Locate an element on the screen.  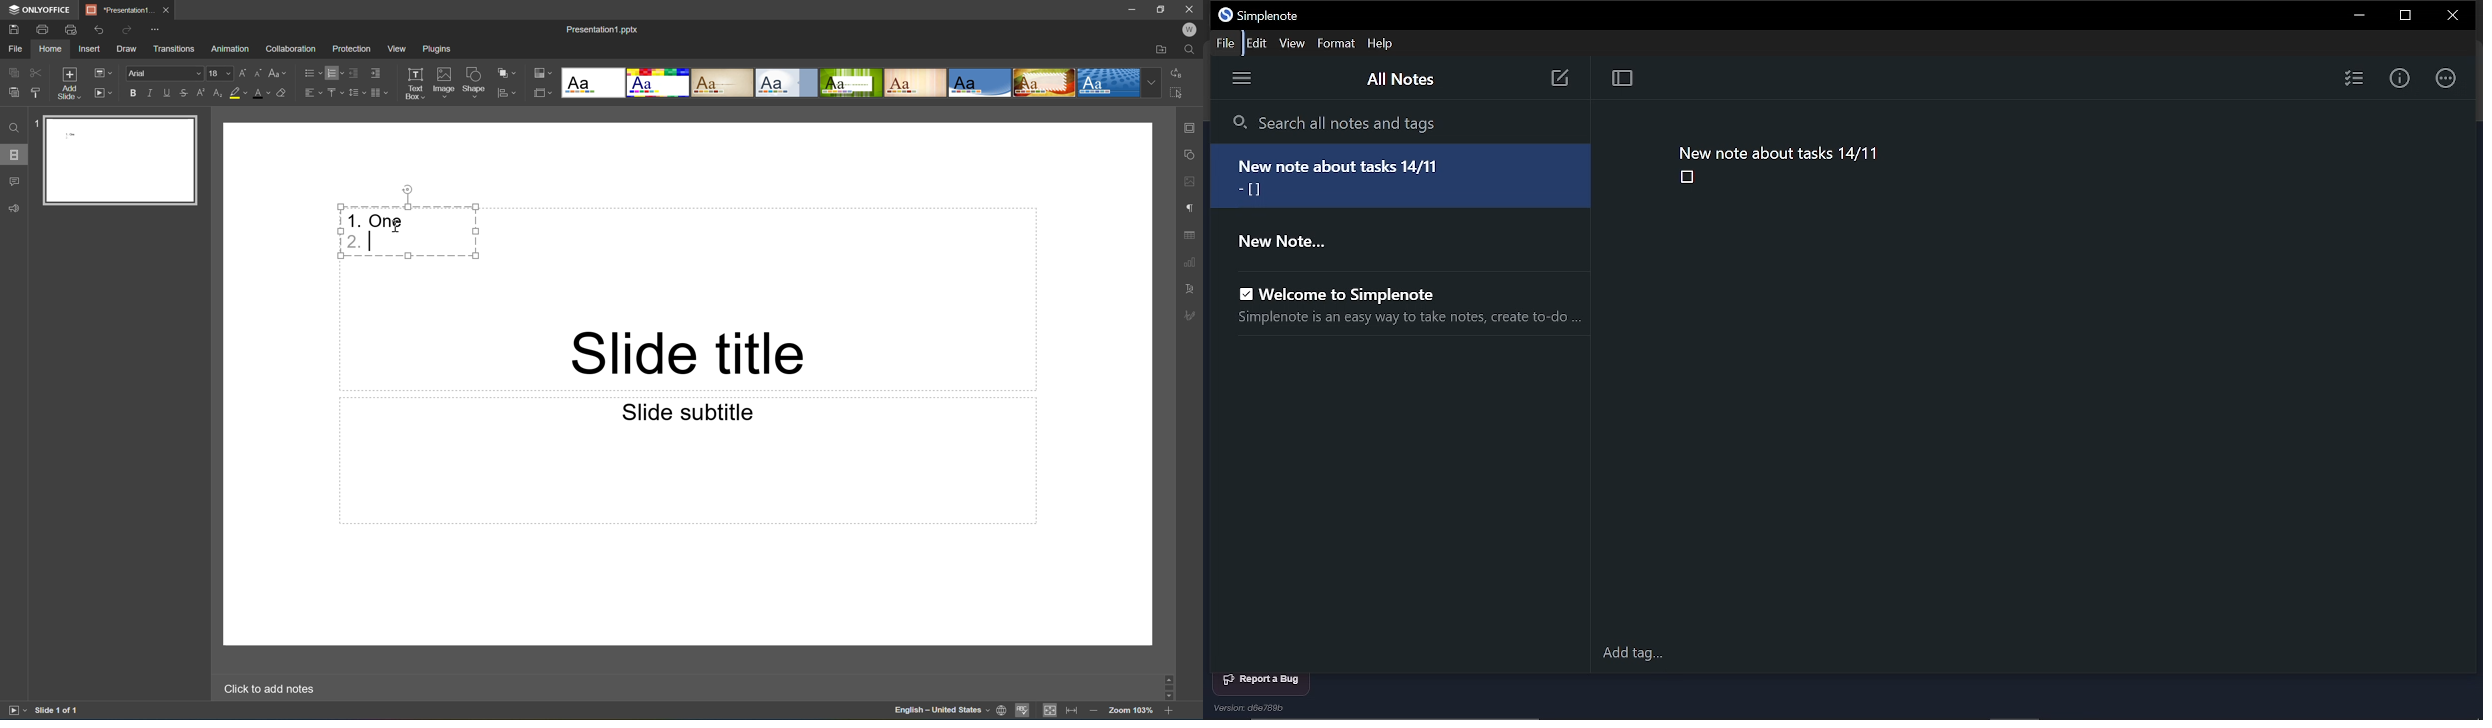
Plugins is located at coordinates (434, 49).